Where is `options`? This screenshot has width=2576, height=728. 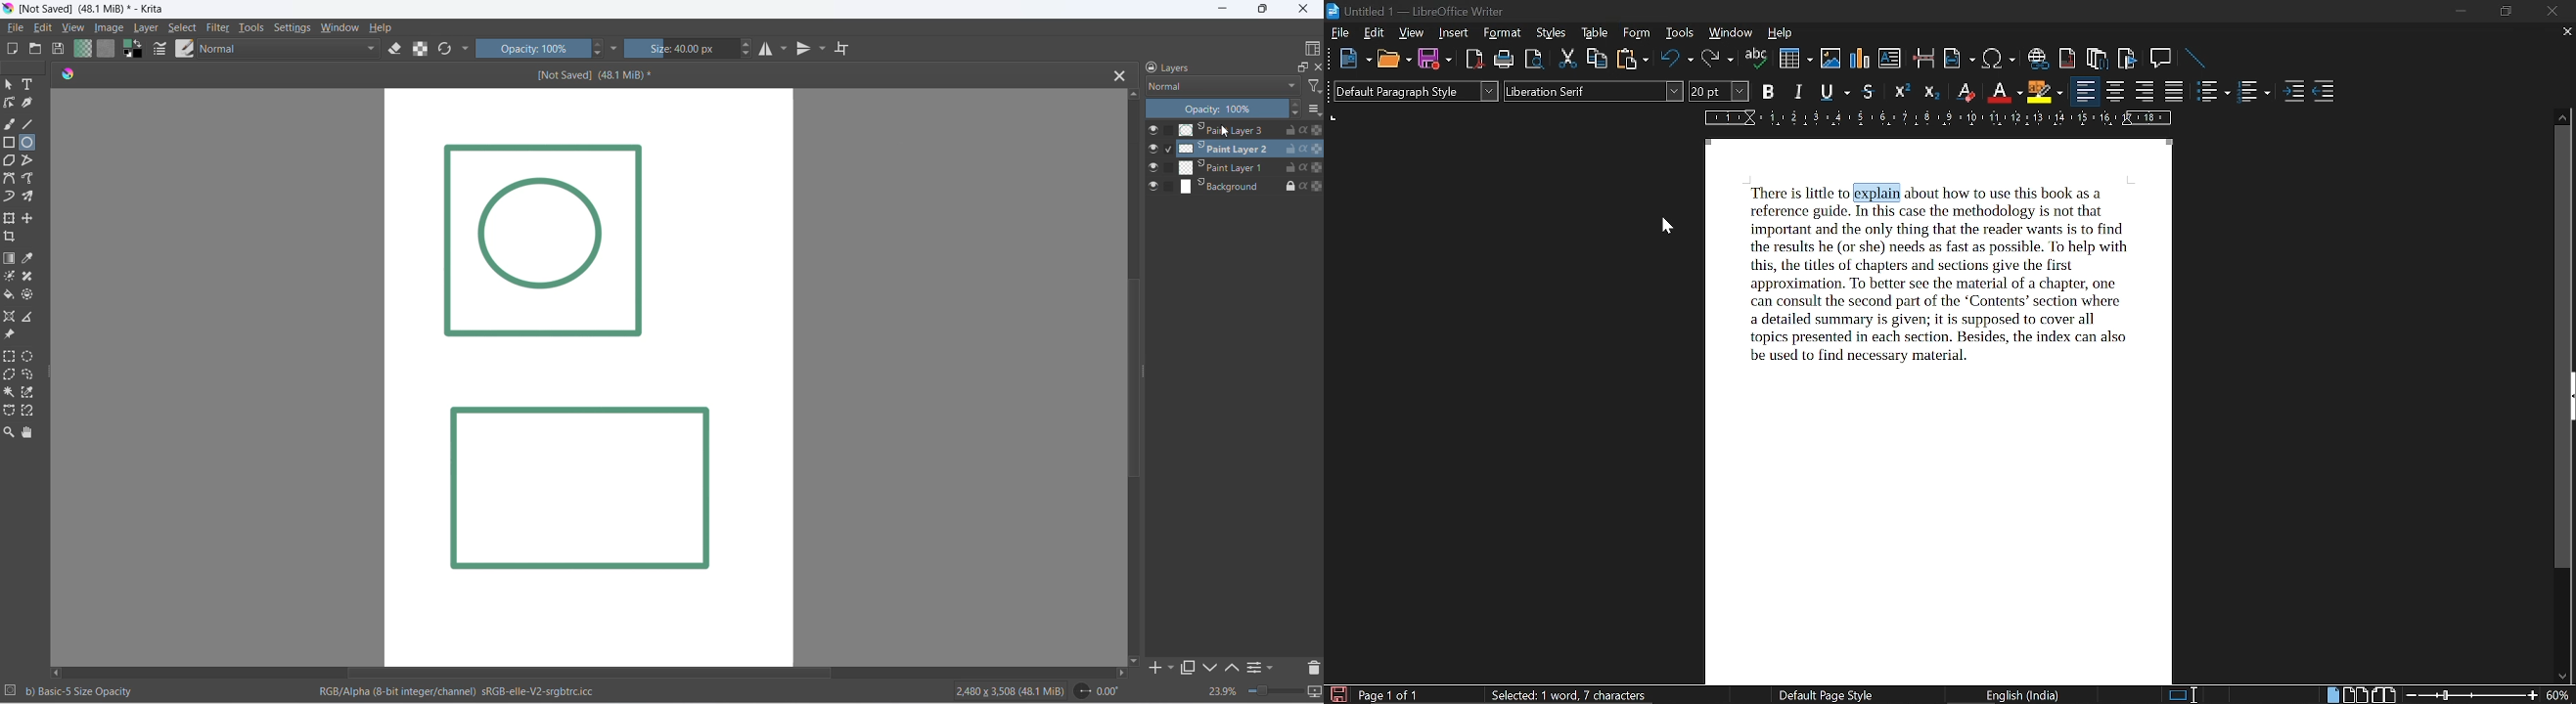
options is located at coordinates (1316, 108).